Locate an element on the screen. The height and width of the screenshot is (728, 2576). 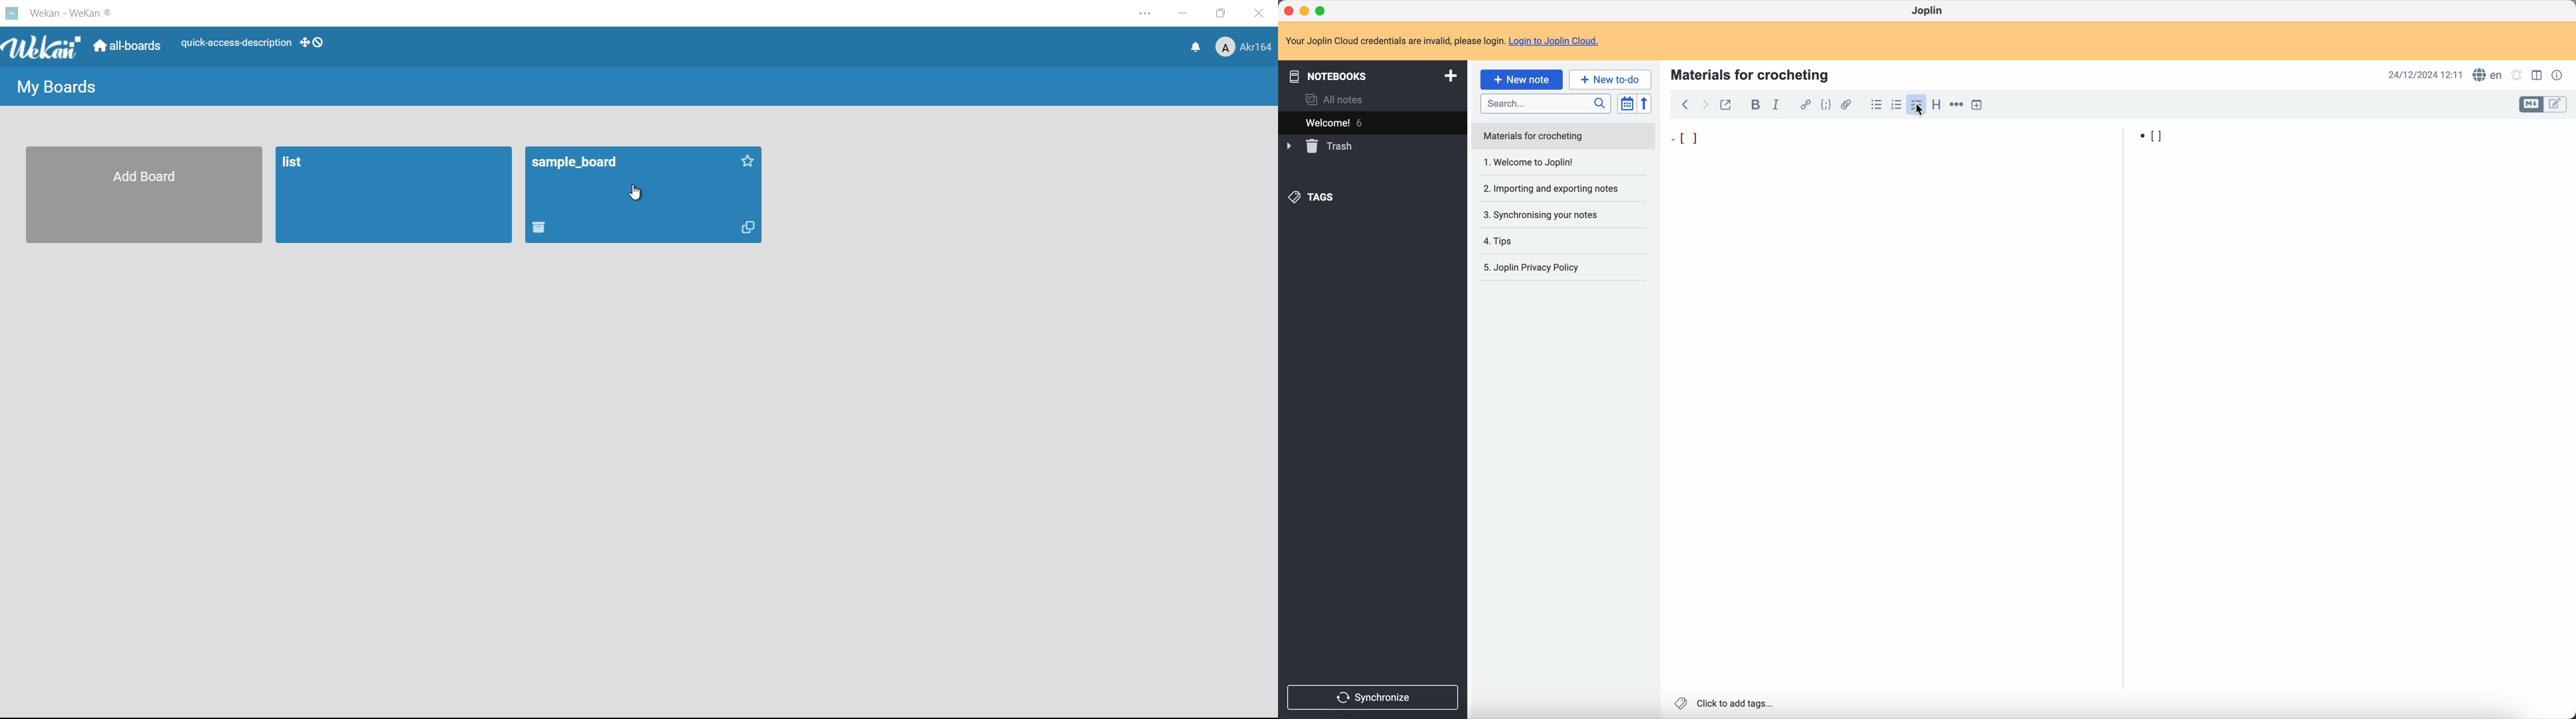
Joplin privacy policy is located at coordinates (1537, 269).